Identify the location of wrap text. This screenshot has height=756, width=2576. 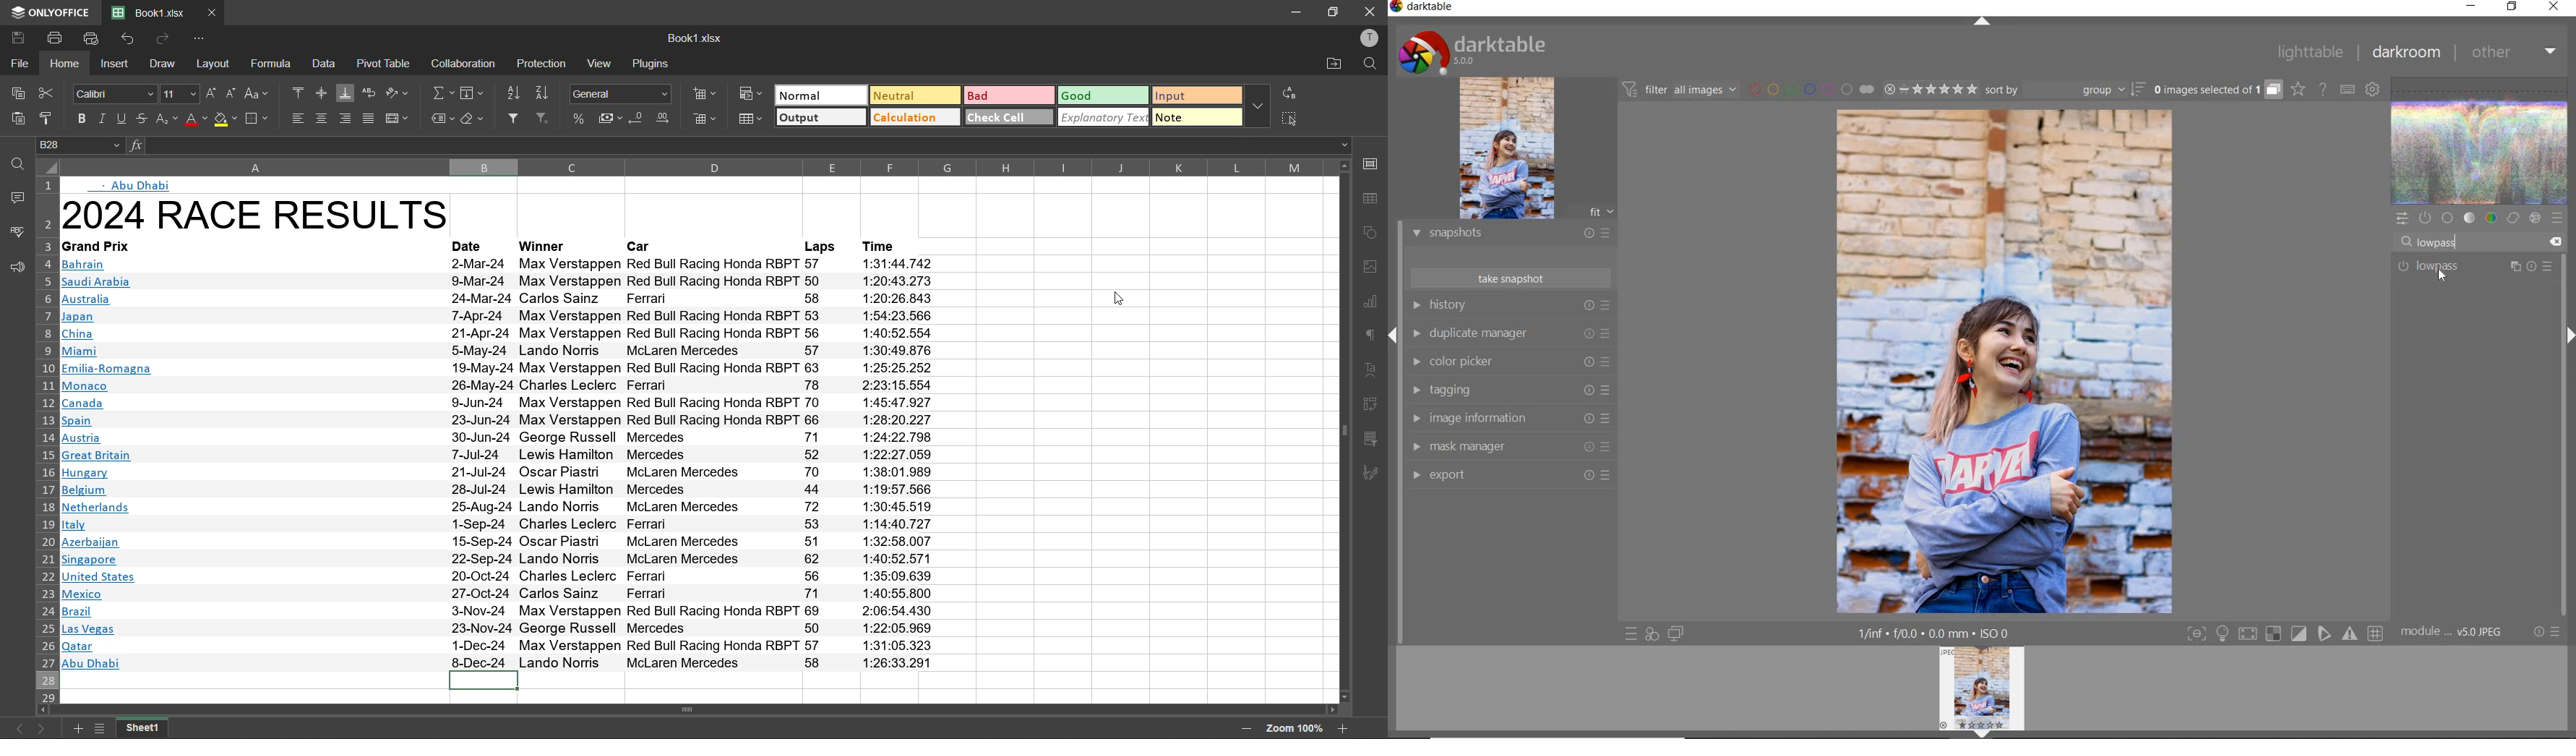
(369, 93).